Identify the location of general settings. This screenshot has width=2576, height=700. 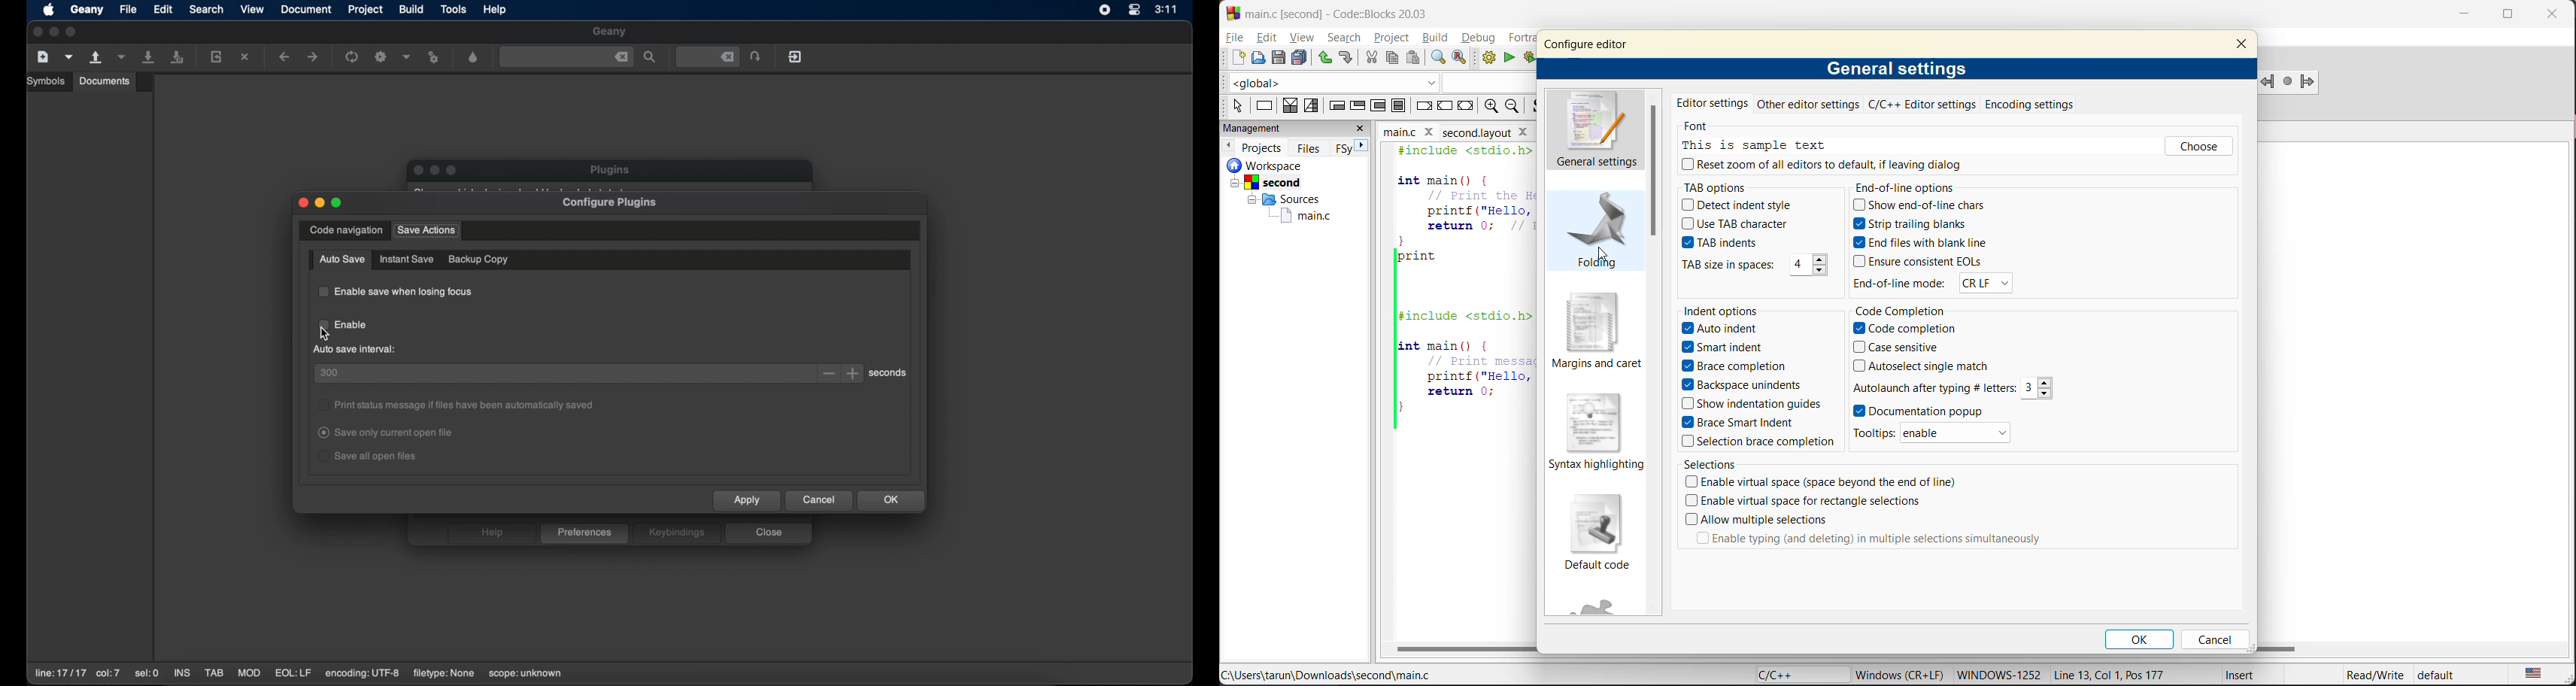
(1898, 70).